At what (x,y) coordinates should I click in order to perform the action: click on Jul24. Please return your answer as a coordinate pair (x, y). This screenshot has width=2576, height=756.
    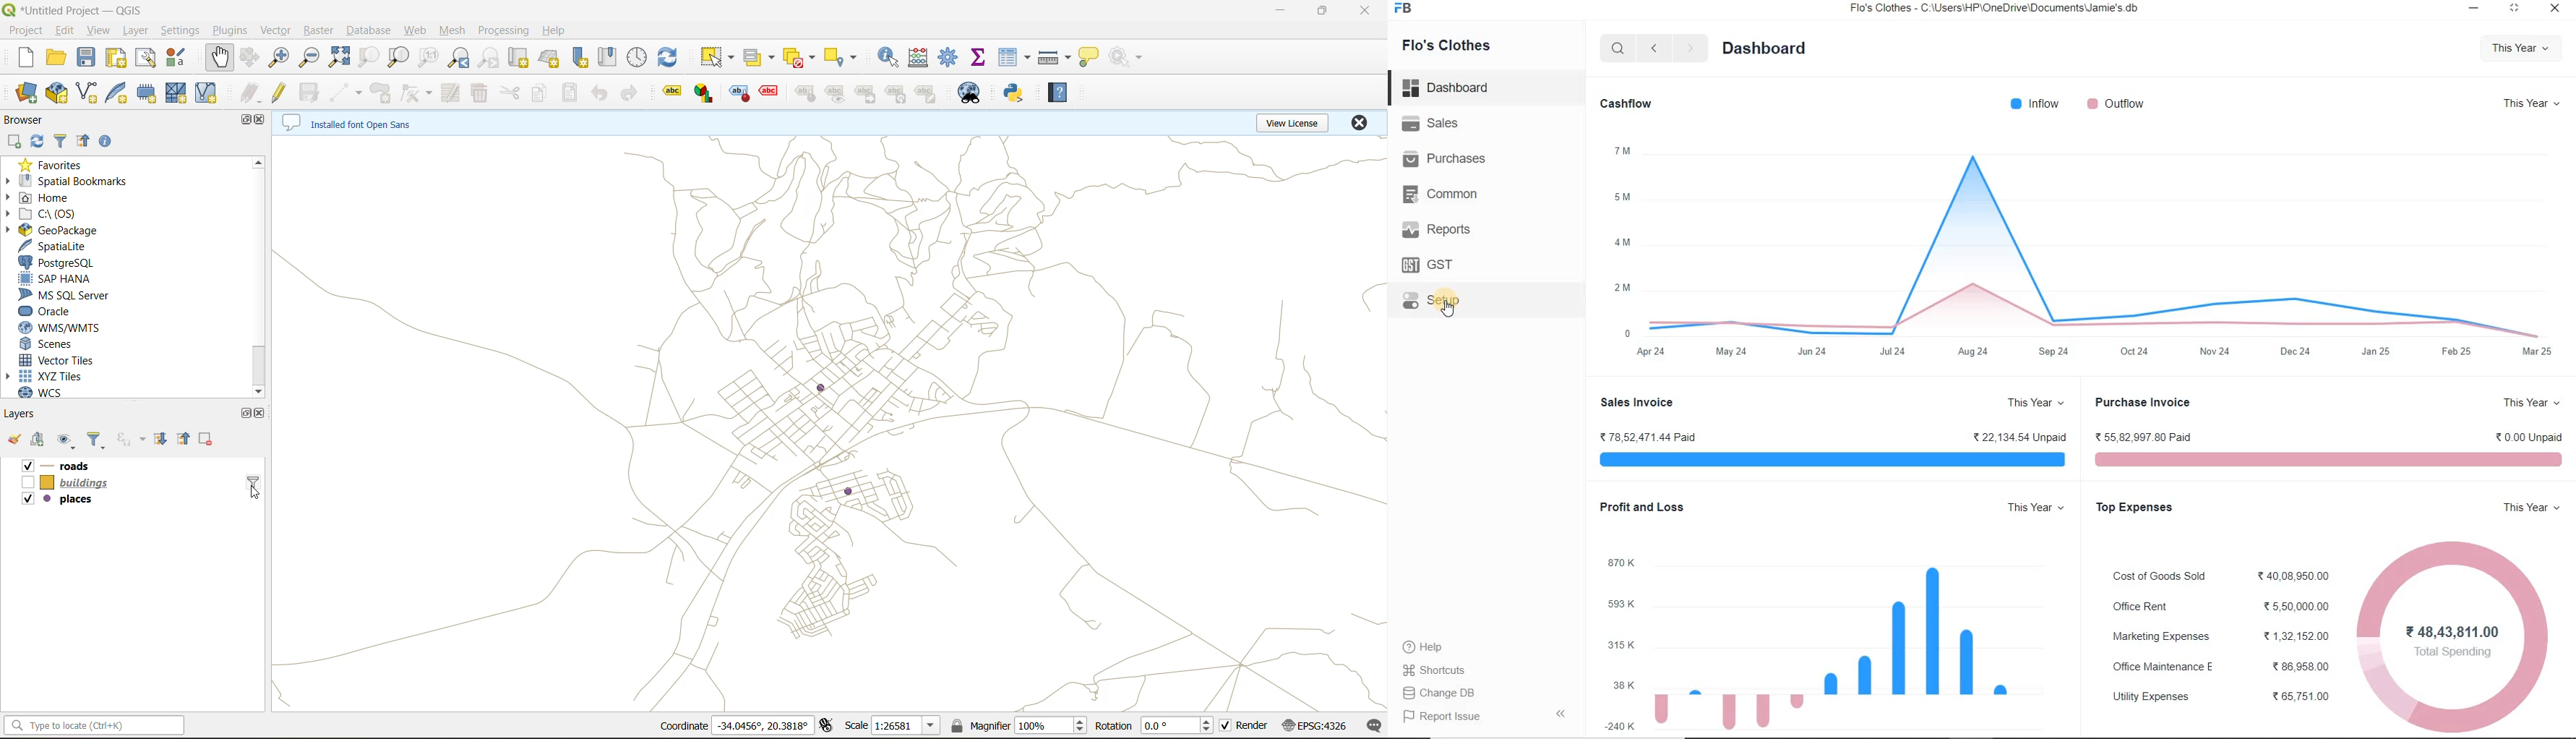
    Looking at the image, I should click on (1890, 353).